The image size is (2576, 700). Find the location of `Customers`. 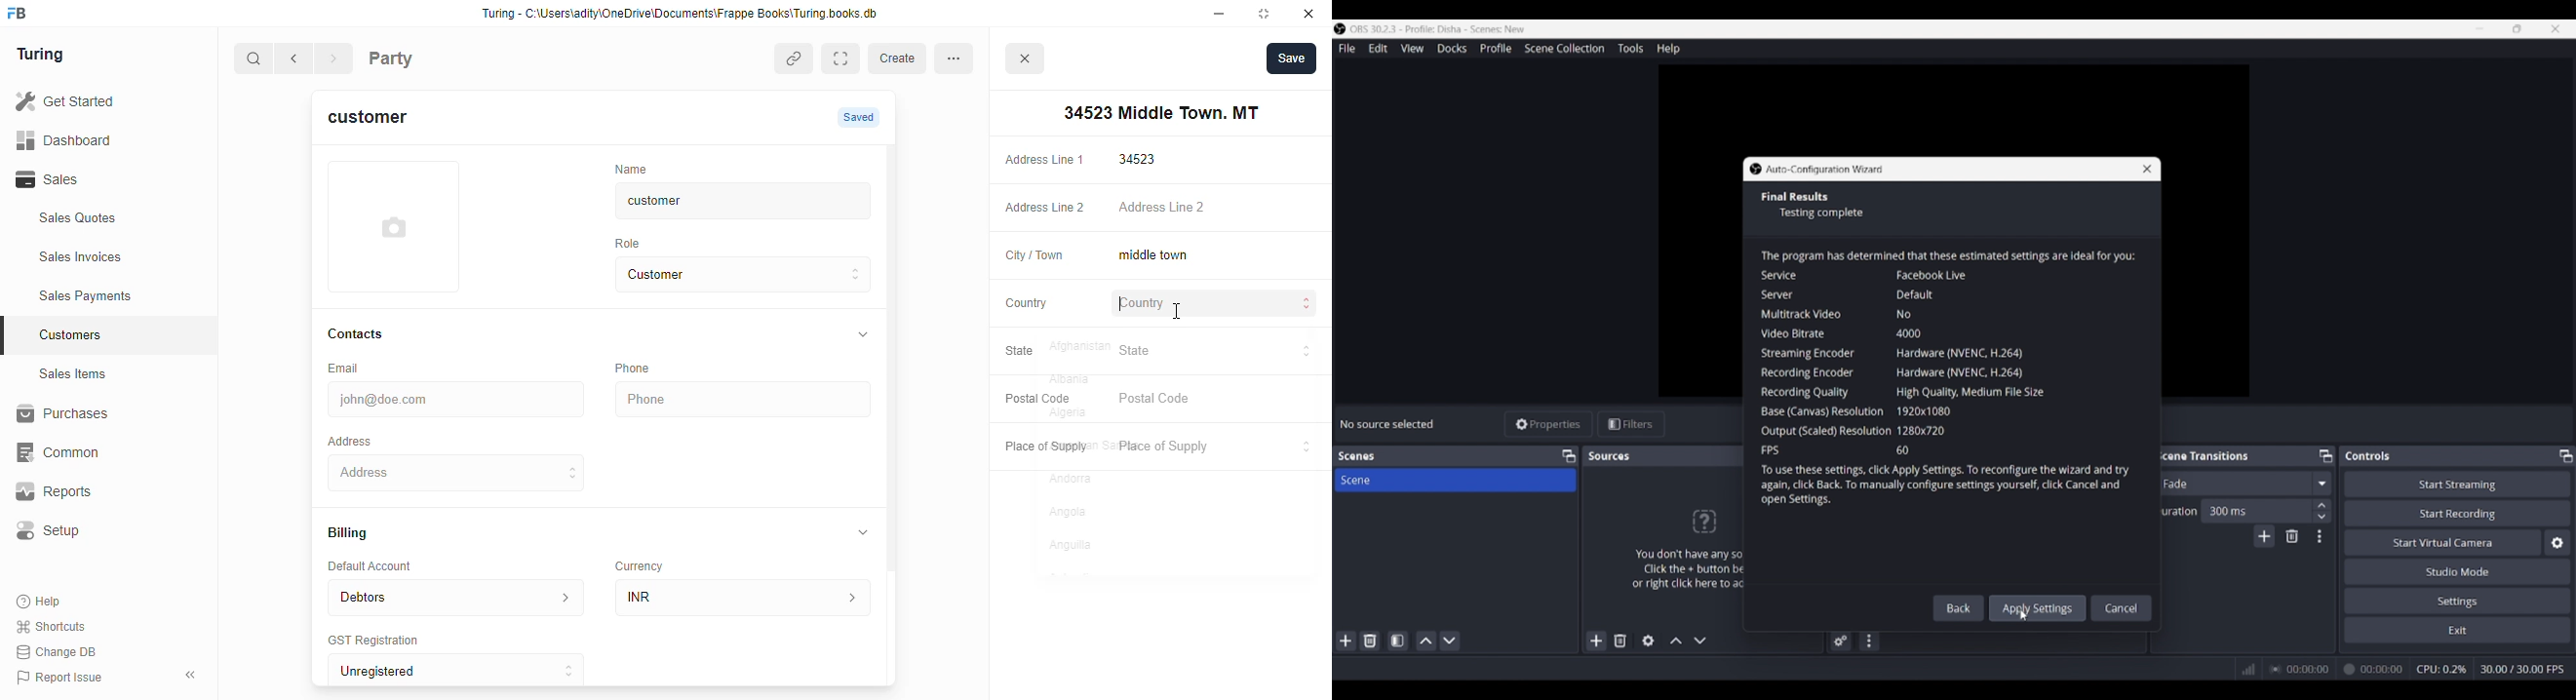

Customers is located at coordinates (120, 332).